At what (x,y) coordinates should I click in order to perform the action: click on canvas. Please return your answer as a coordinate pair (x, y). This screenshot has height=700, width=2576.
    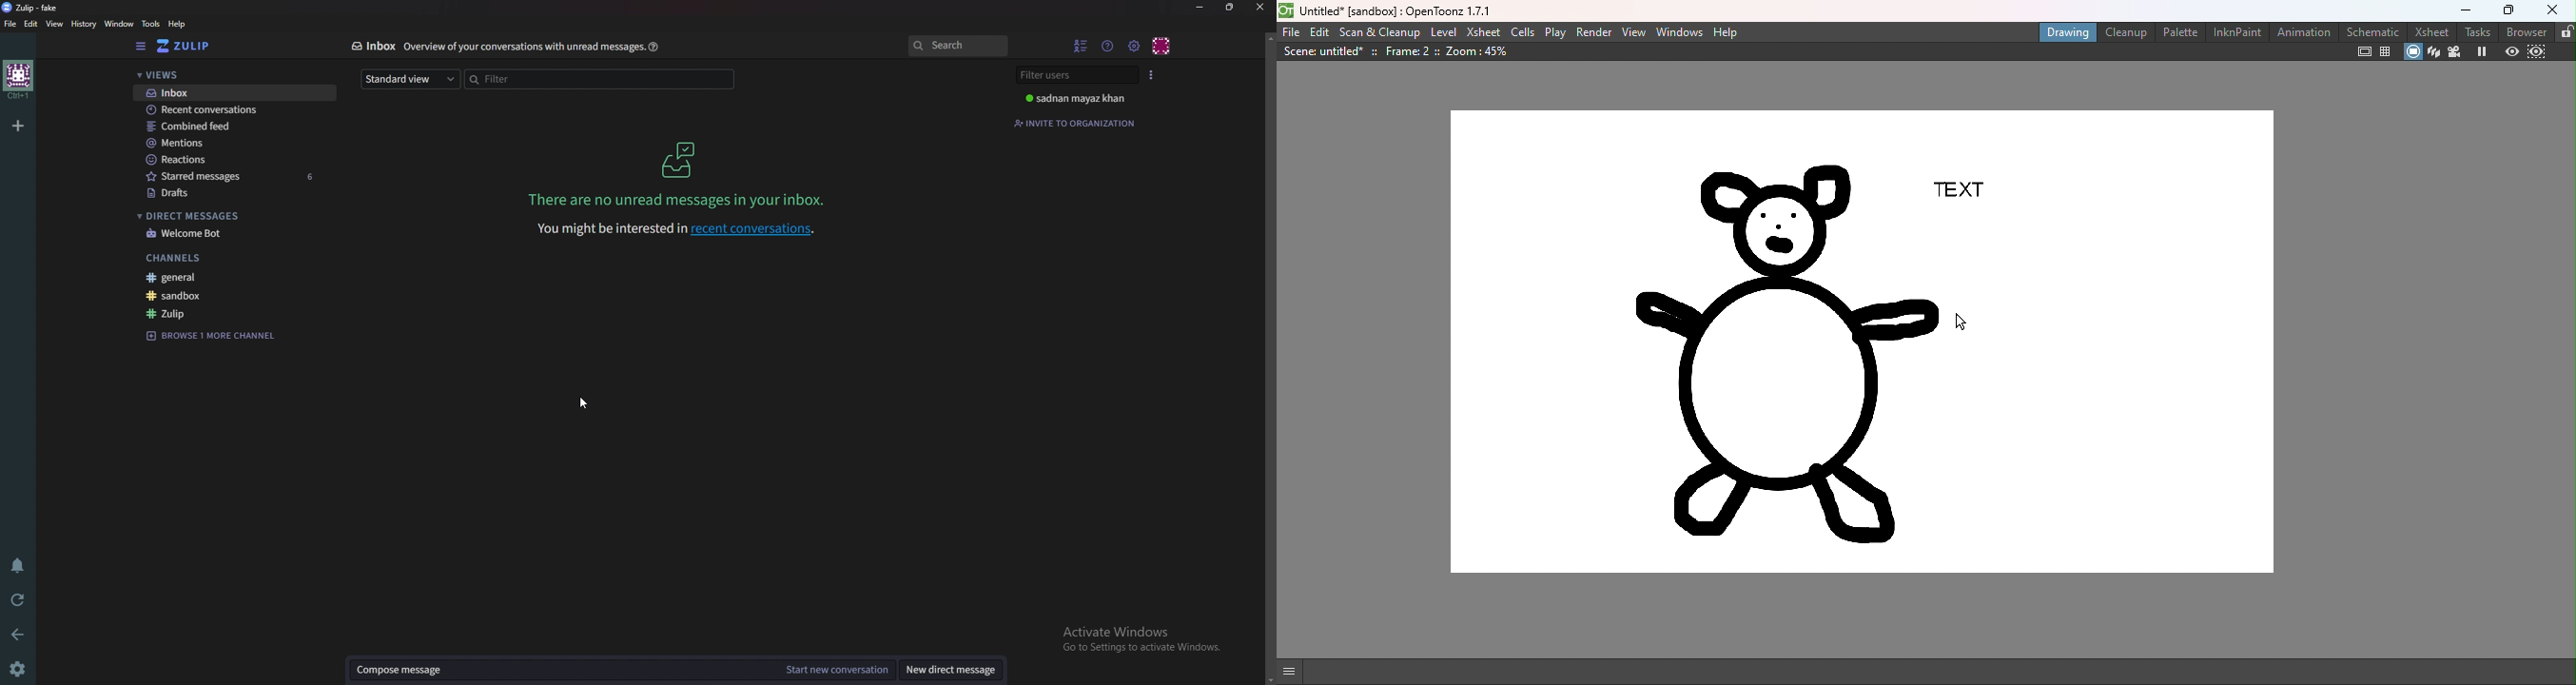
    Looking at the image, I should click on (1848, 353).